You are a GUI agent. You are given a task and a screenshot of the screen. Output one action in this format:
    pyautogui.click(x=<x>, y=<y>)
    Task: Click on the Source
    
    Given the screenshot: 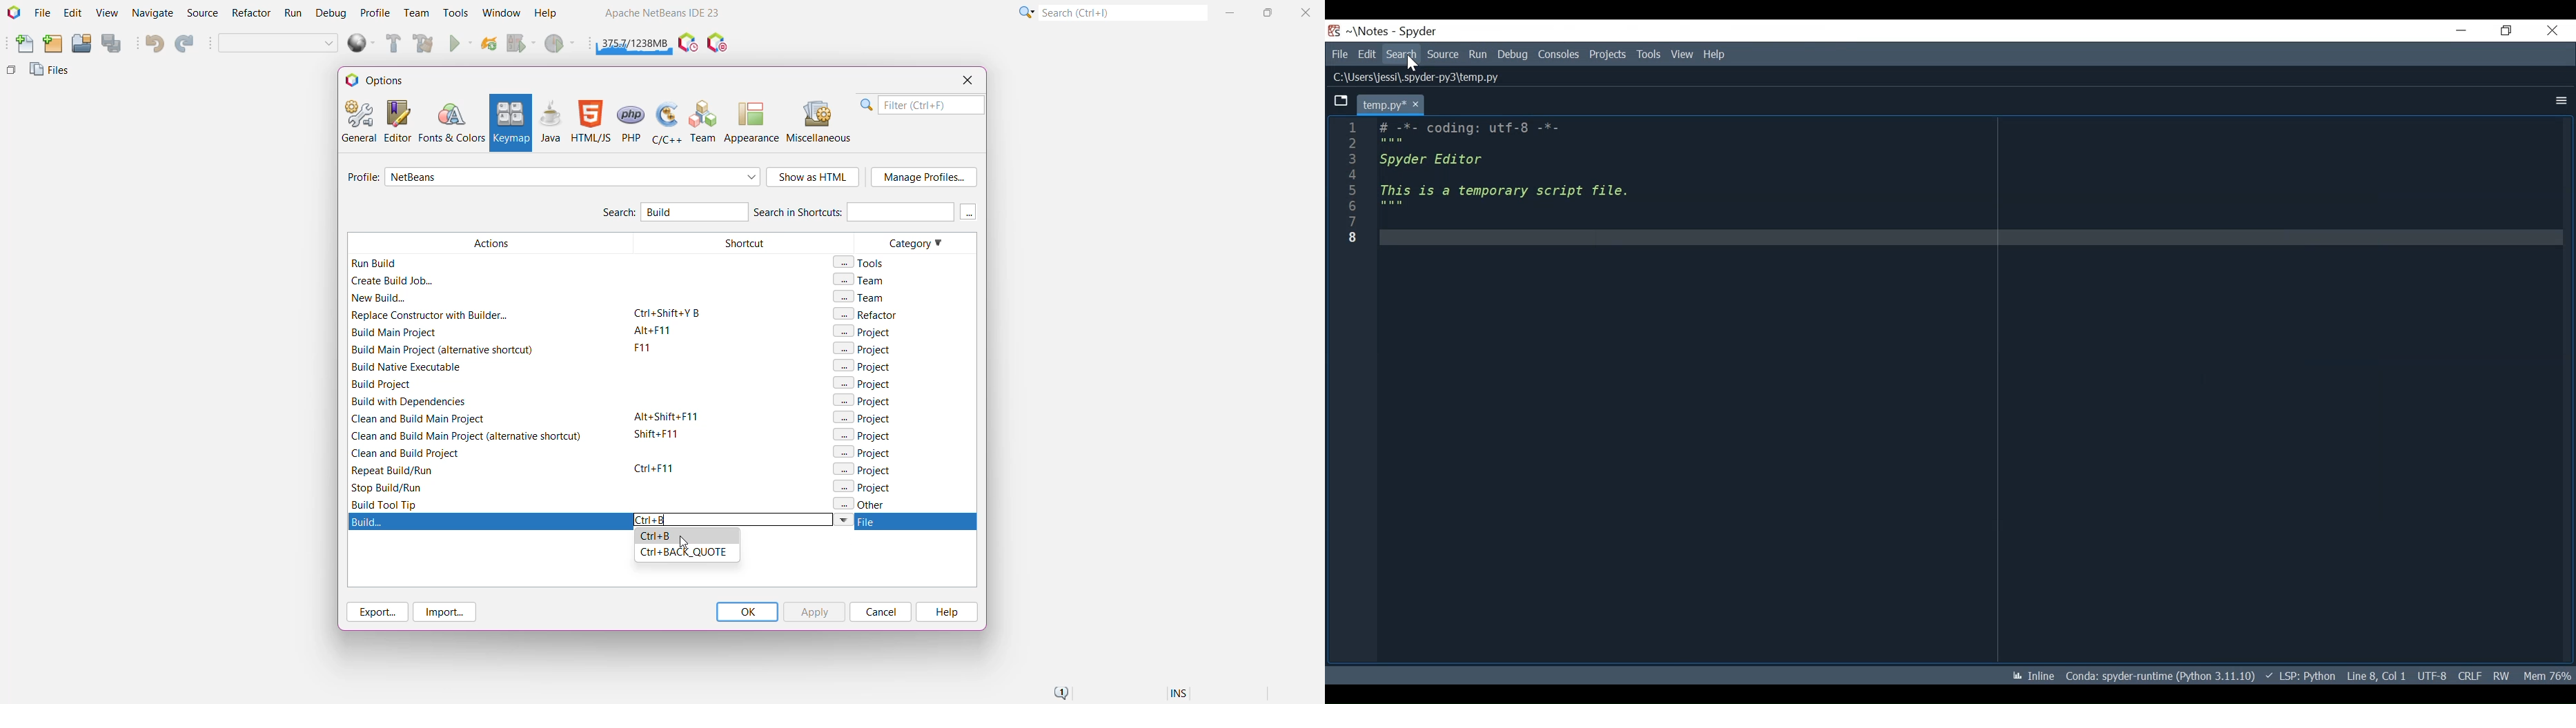 What is the action you would take?
    pyautogui.click(x=1442, y=55)
    